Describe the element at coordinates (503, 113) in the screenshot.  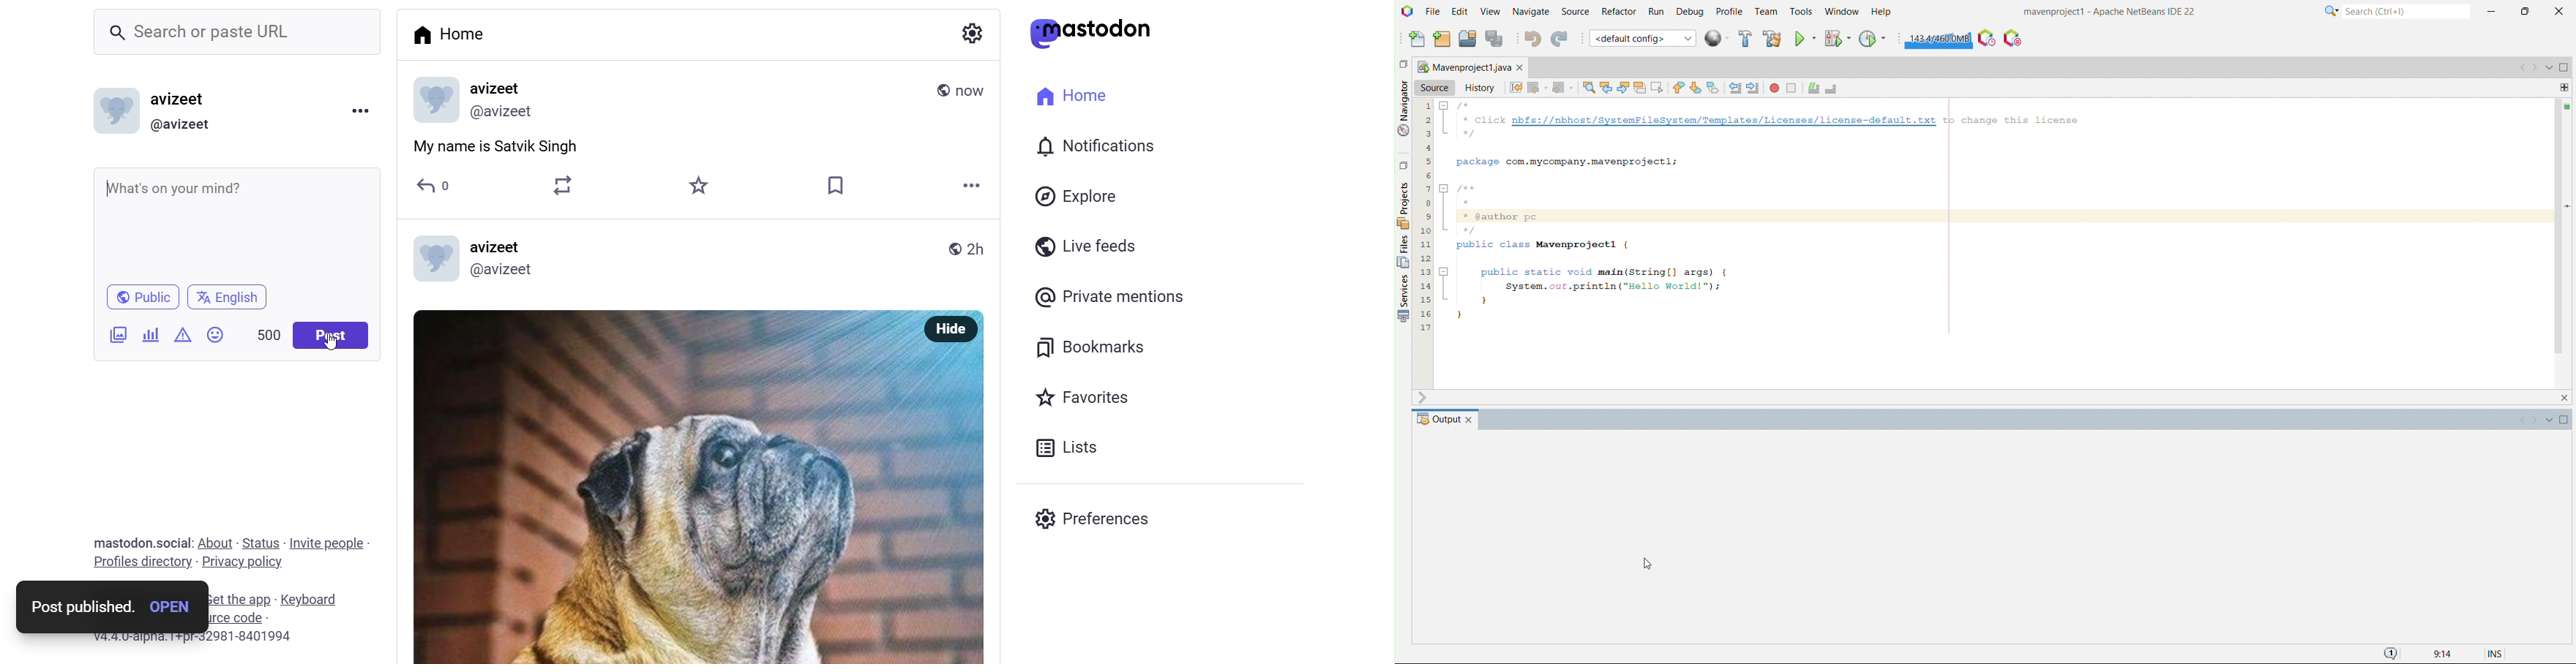
I see `id` at that location.